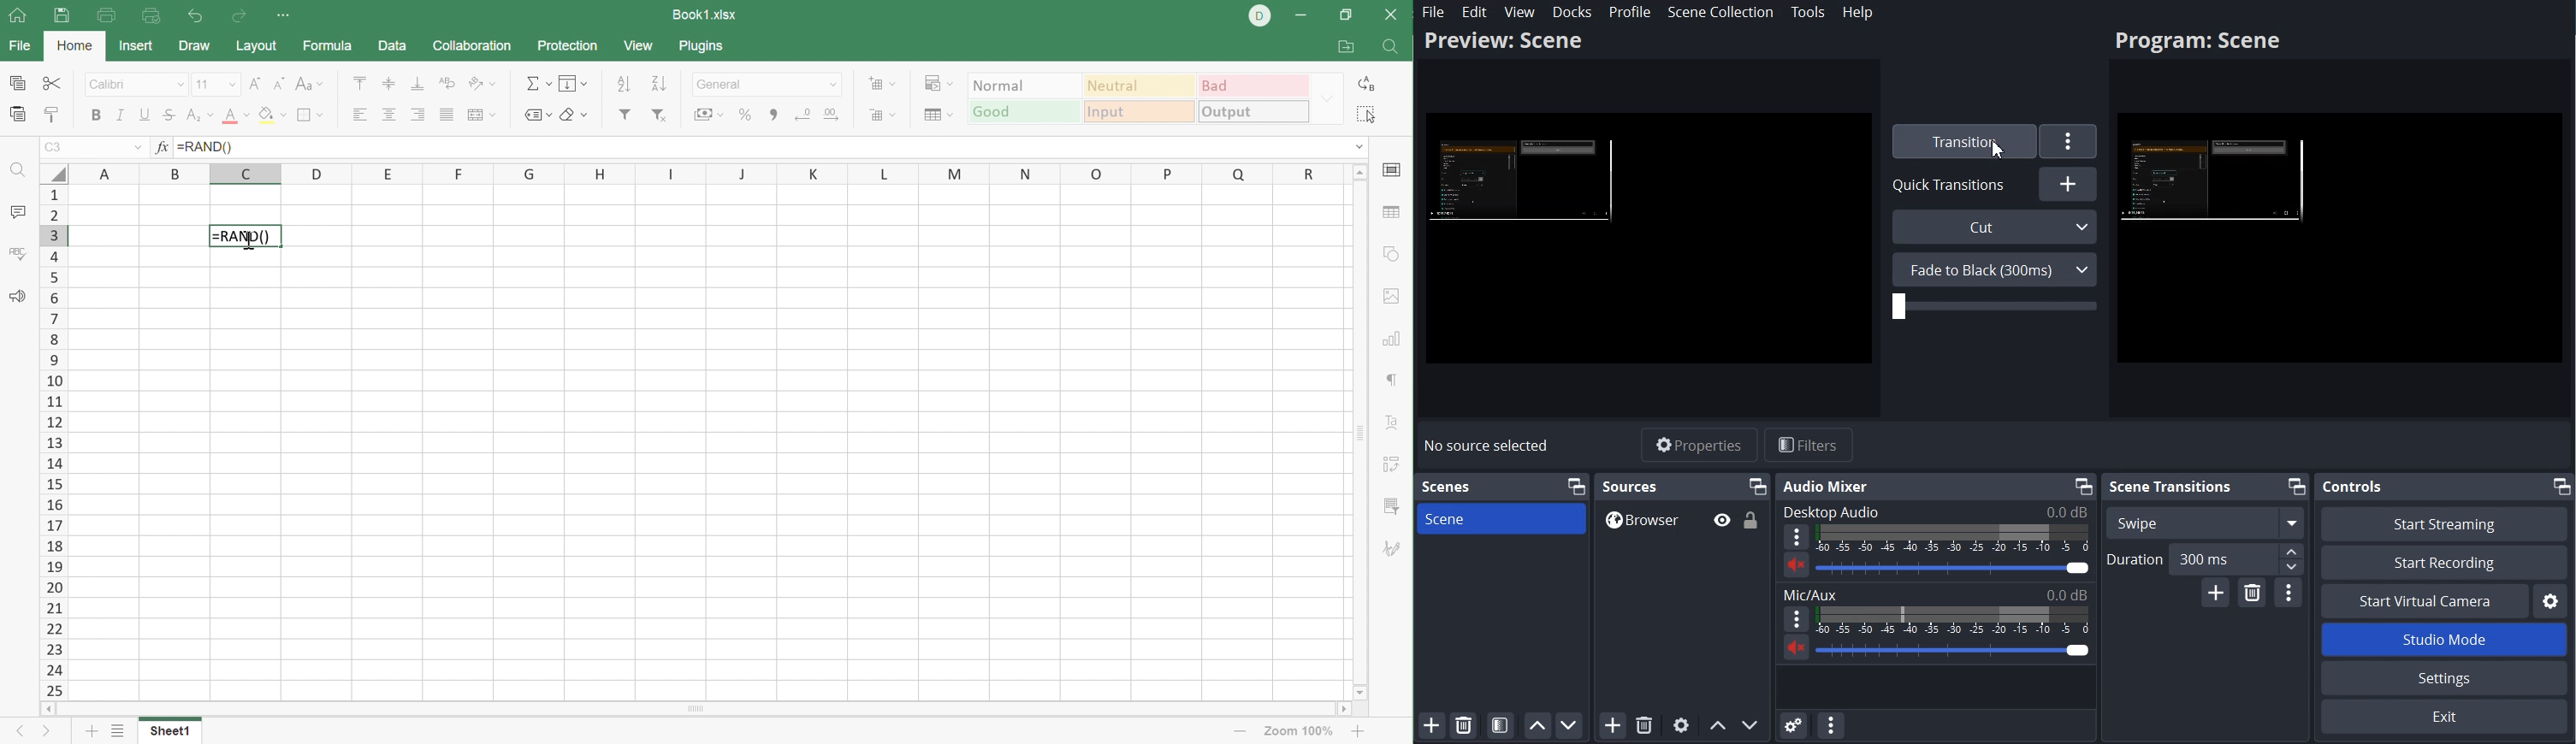 This screenshot has width=2576, height=756. Describe the element at coordinates (1758, 486) in the screenshot. I see `Maximize` at that location.